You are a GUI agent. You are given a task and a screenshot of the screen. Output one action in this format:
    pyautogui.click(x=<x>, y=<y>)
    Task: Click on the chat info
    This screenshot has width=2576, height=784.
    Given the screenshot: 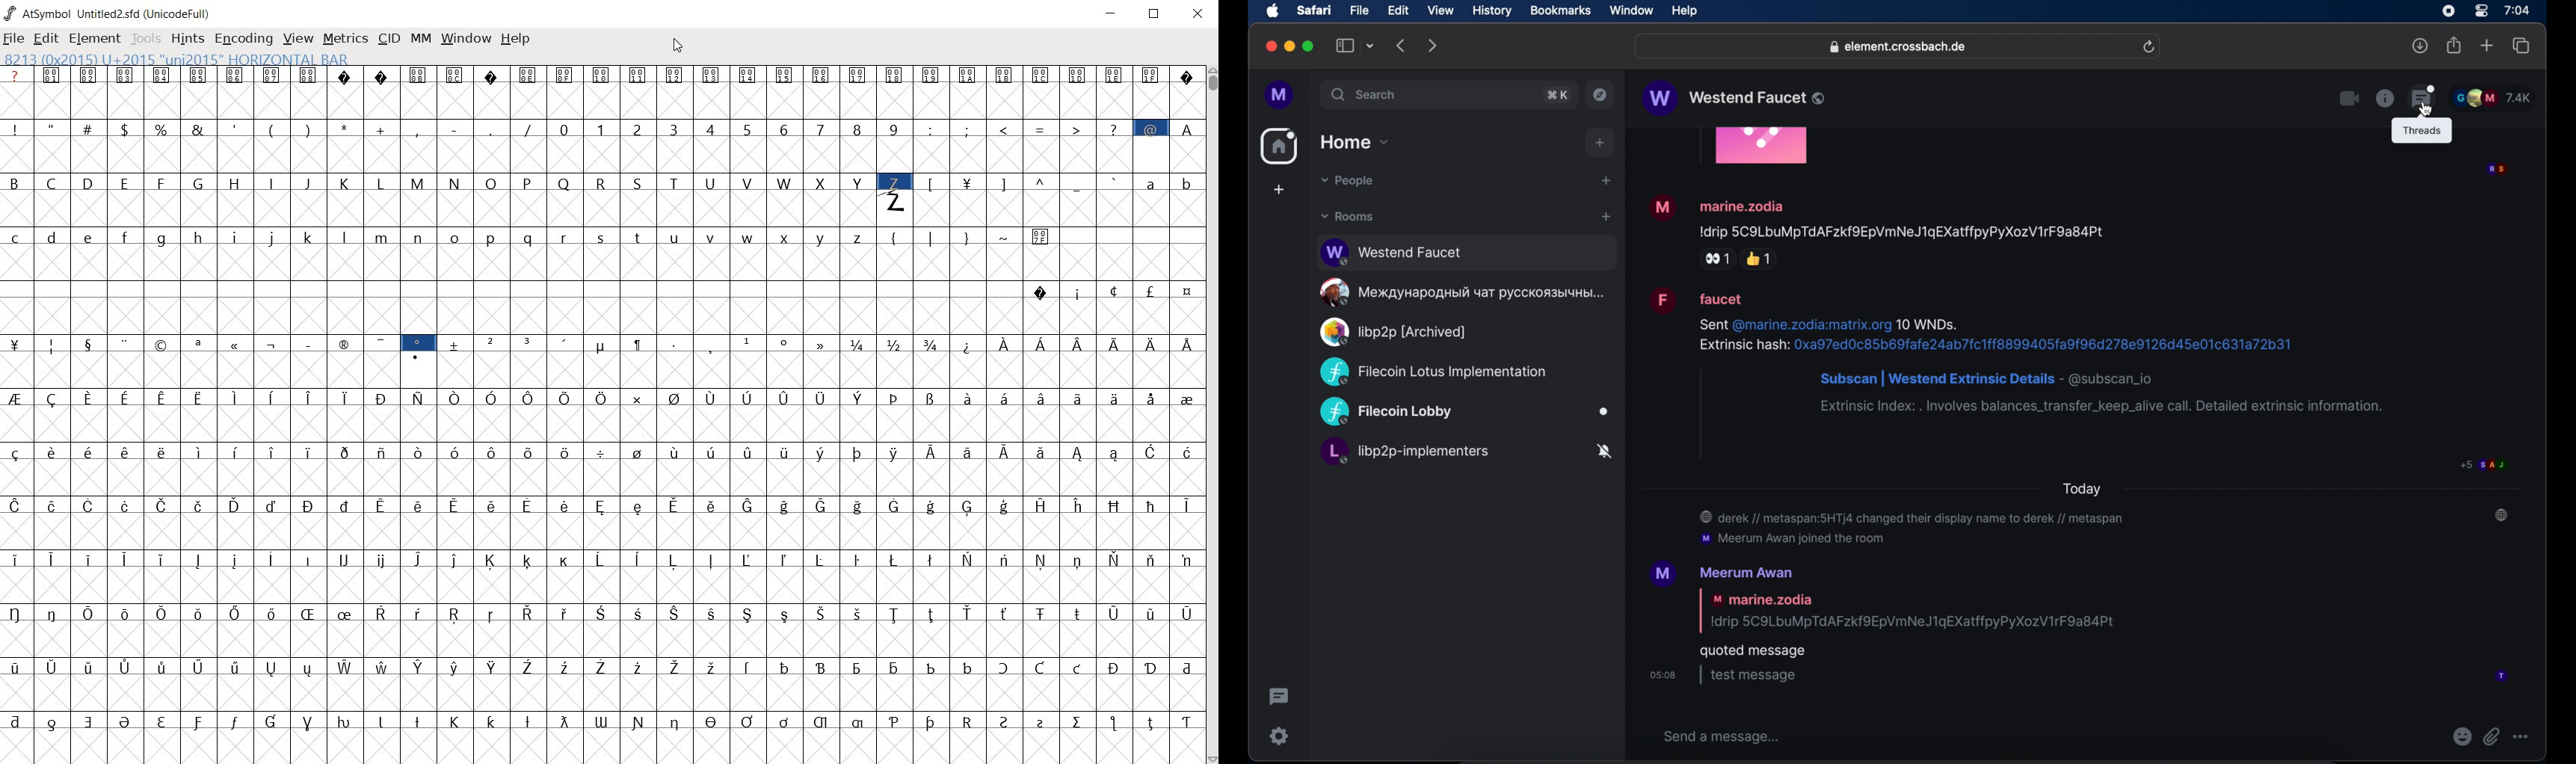 What is the action you would take?
    pyautogui.click(x=2386, y=98)
    